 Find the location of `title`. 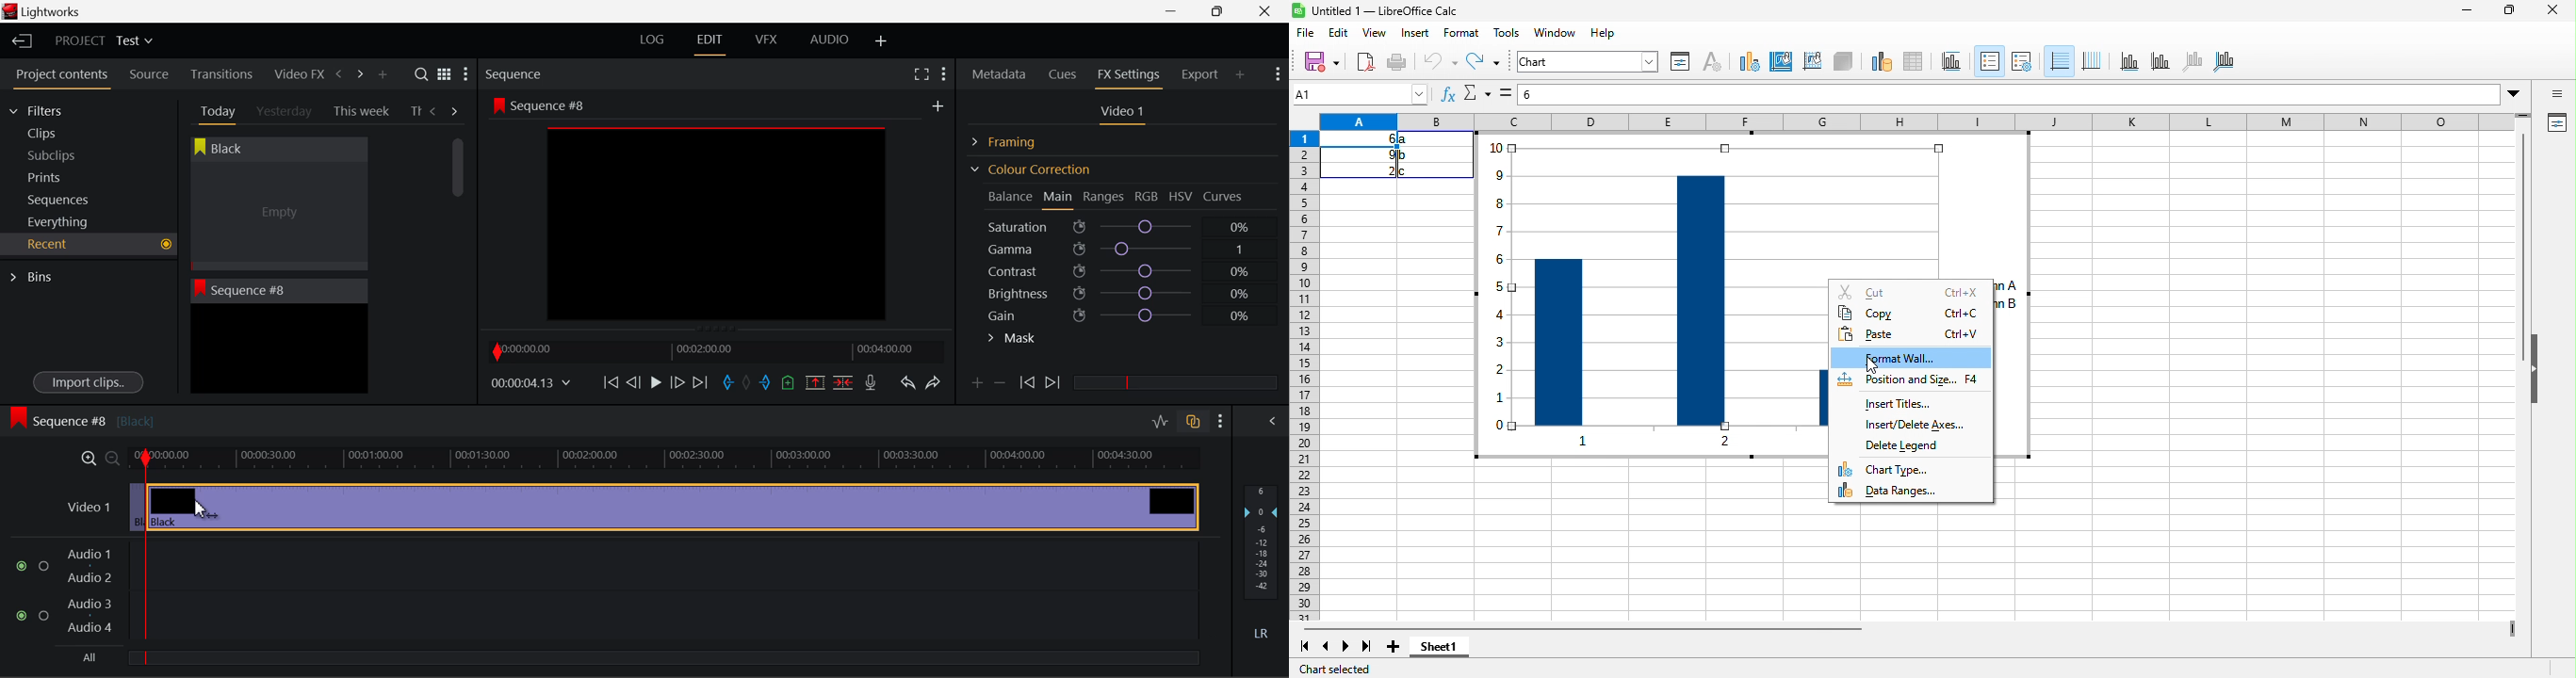

title is located at coordinates (1378, 11).